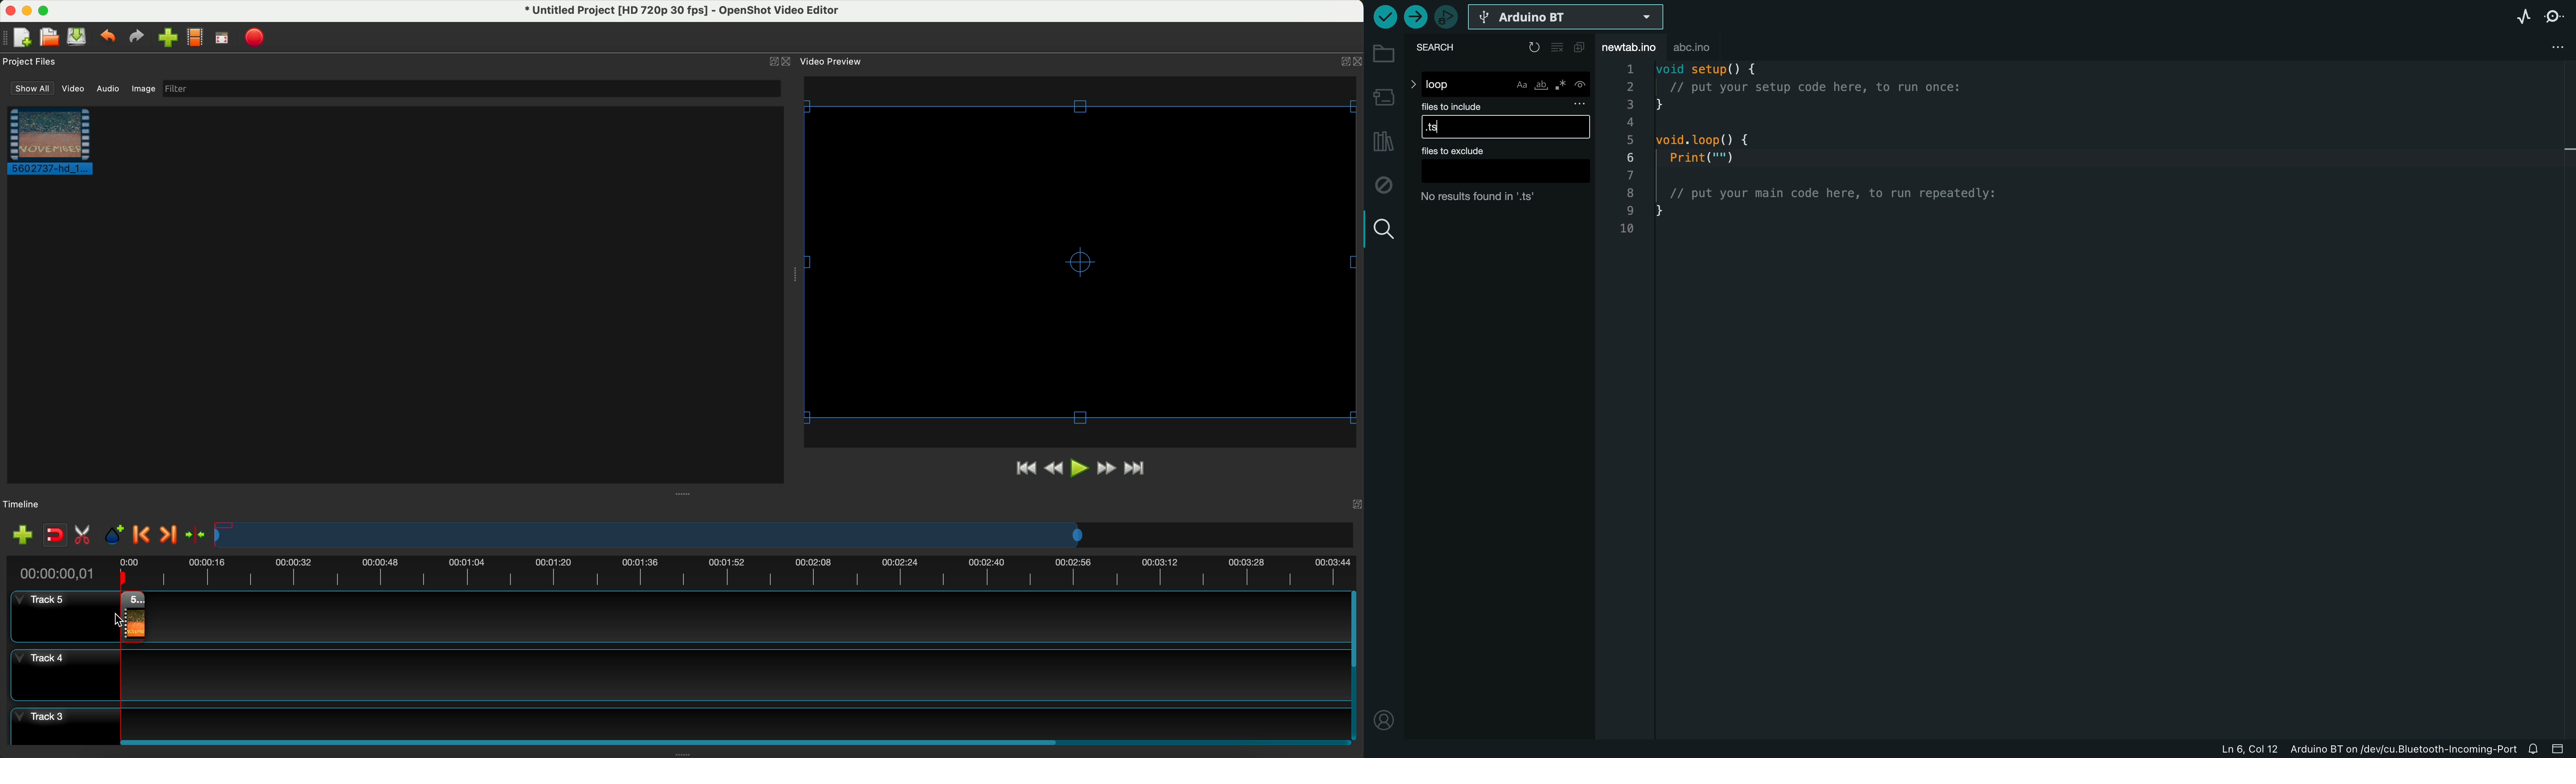  Describe the element at coordinates (172, 532) in the screenshot. I see `next marker` at that location.